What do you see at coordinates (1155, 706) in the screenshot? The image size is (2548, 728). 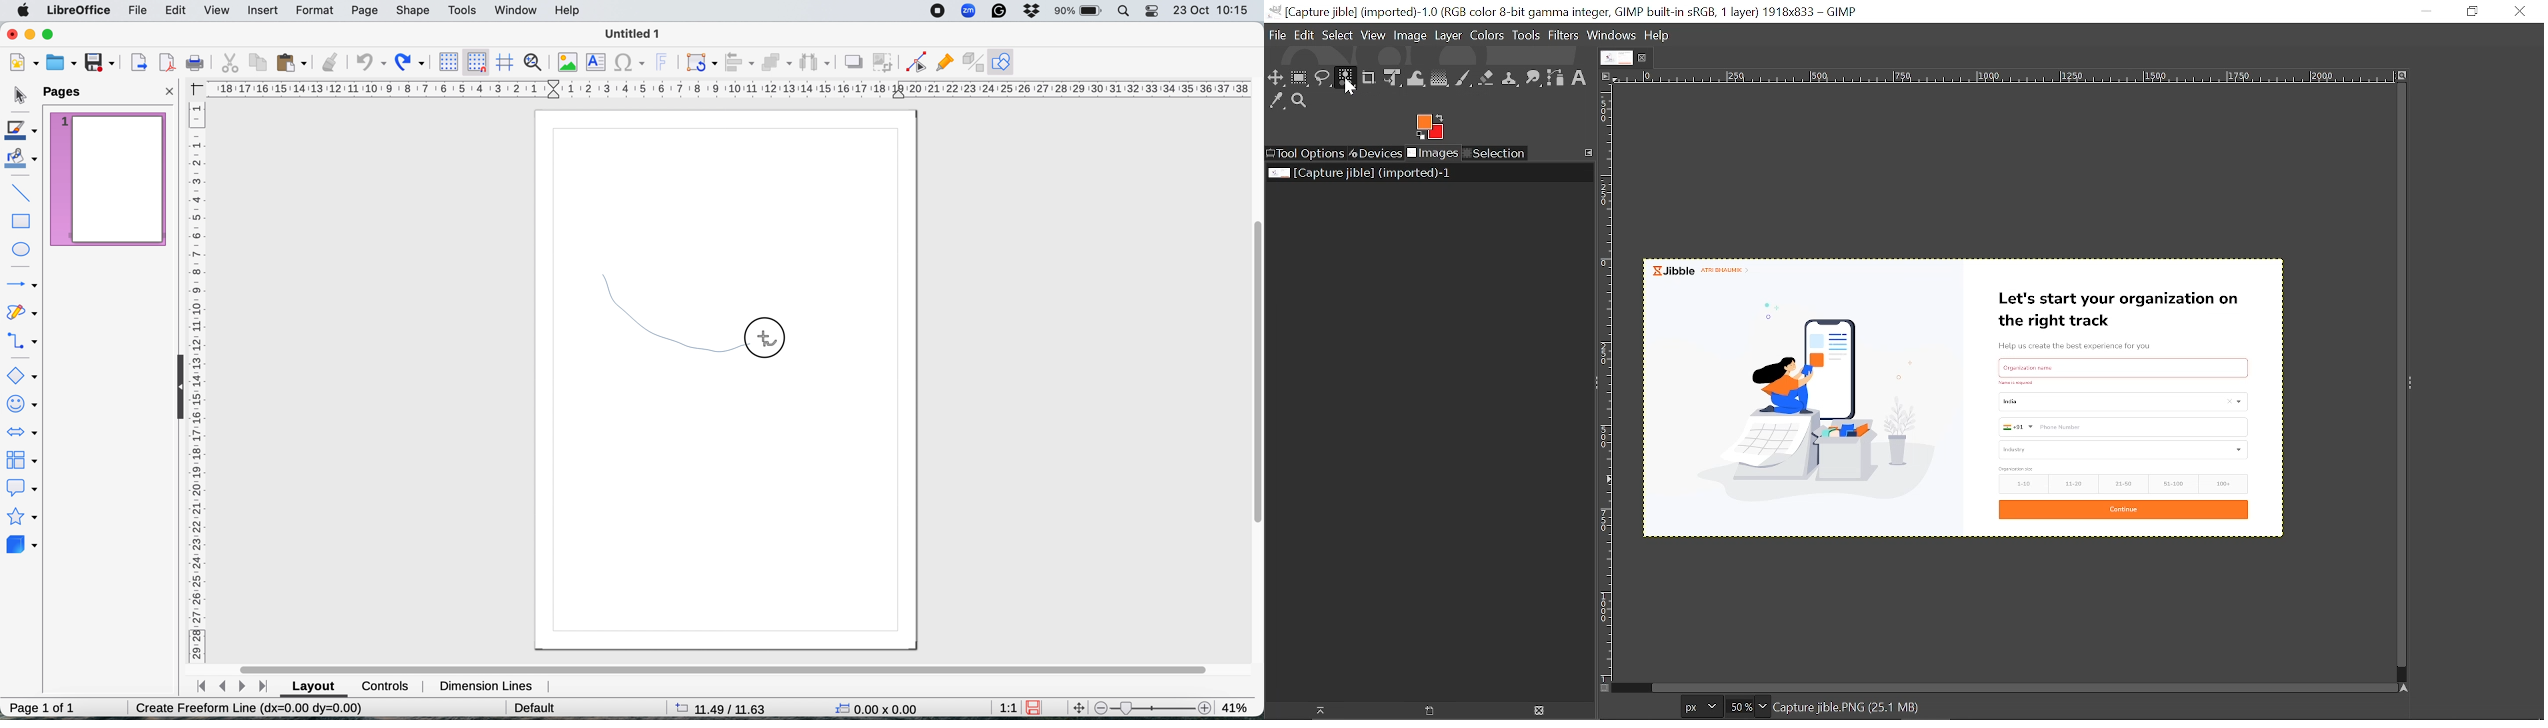 I see `zoom scale` at bounding box center [1155, 706].